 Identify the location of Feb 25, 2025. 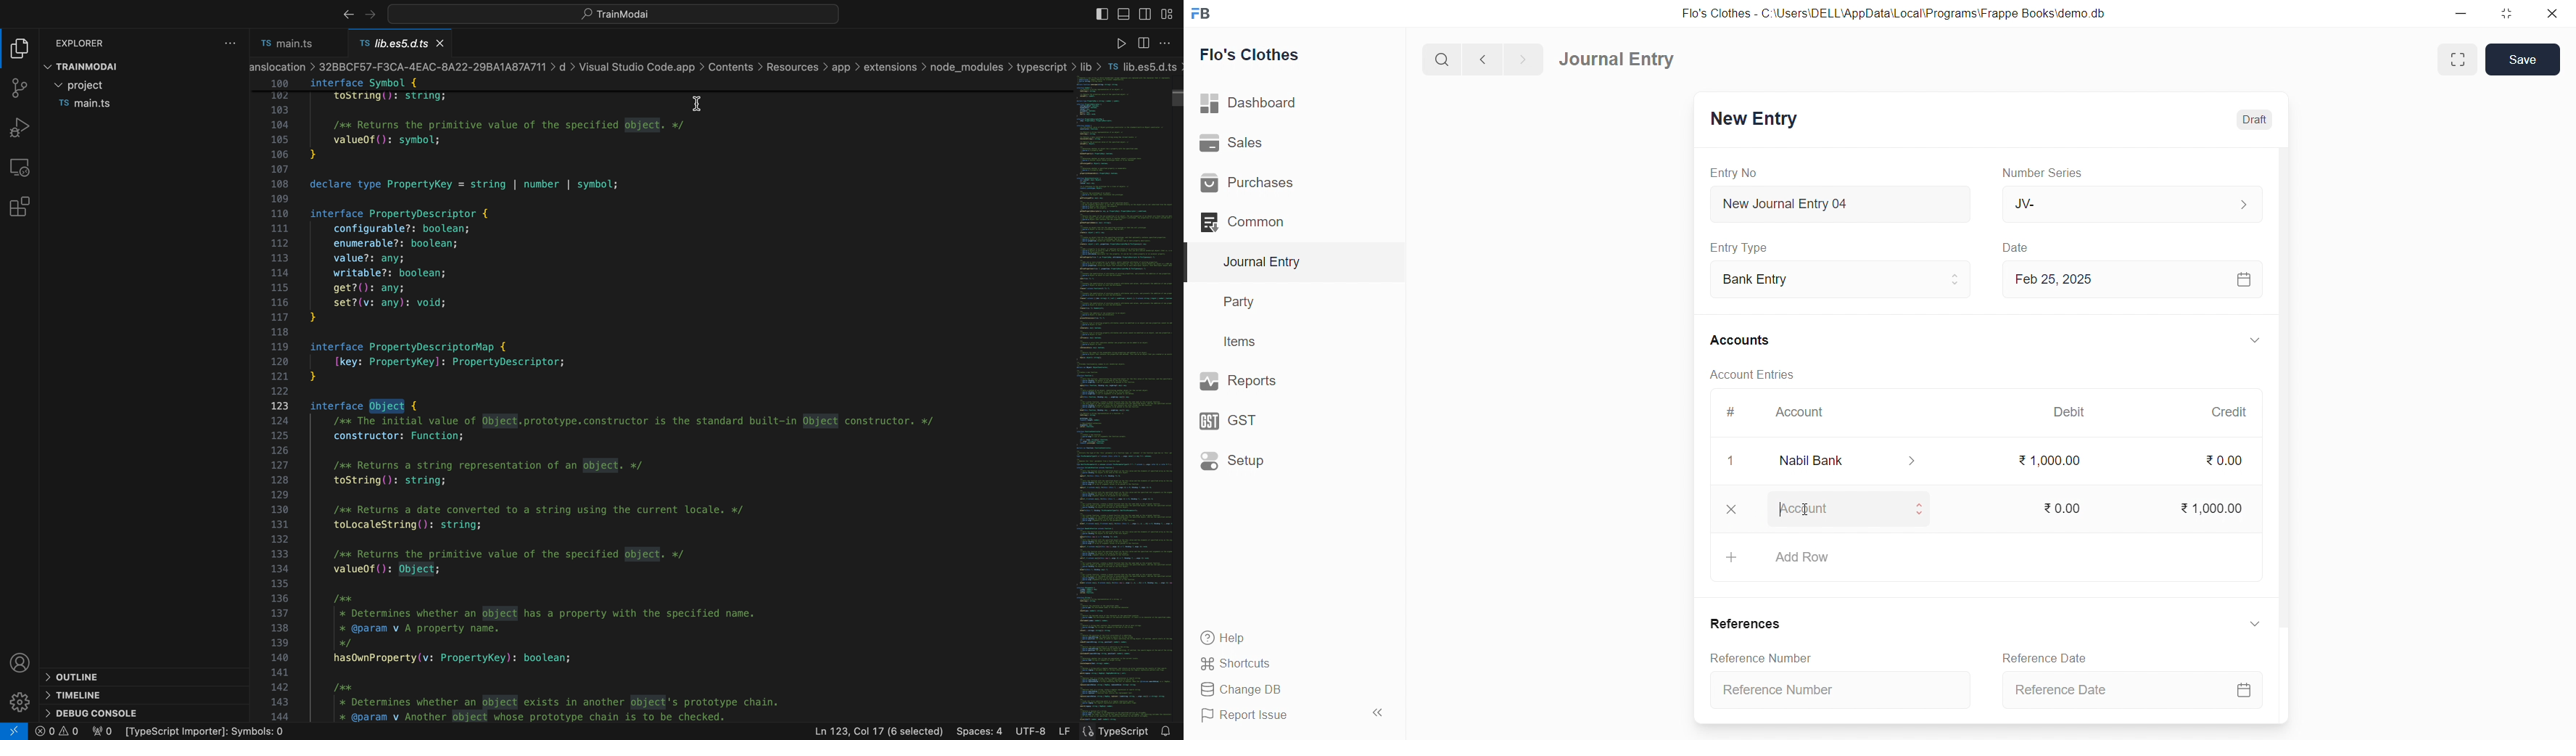
(2129, 279).